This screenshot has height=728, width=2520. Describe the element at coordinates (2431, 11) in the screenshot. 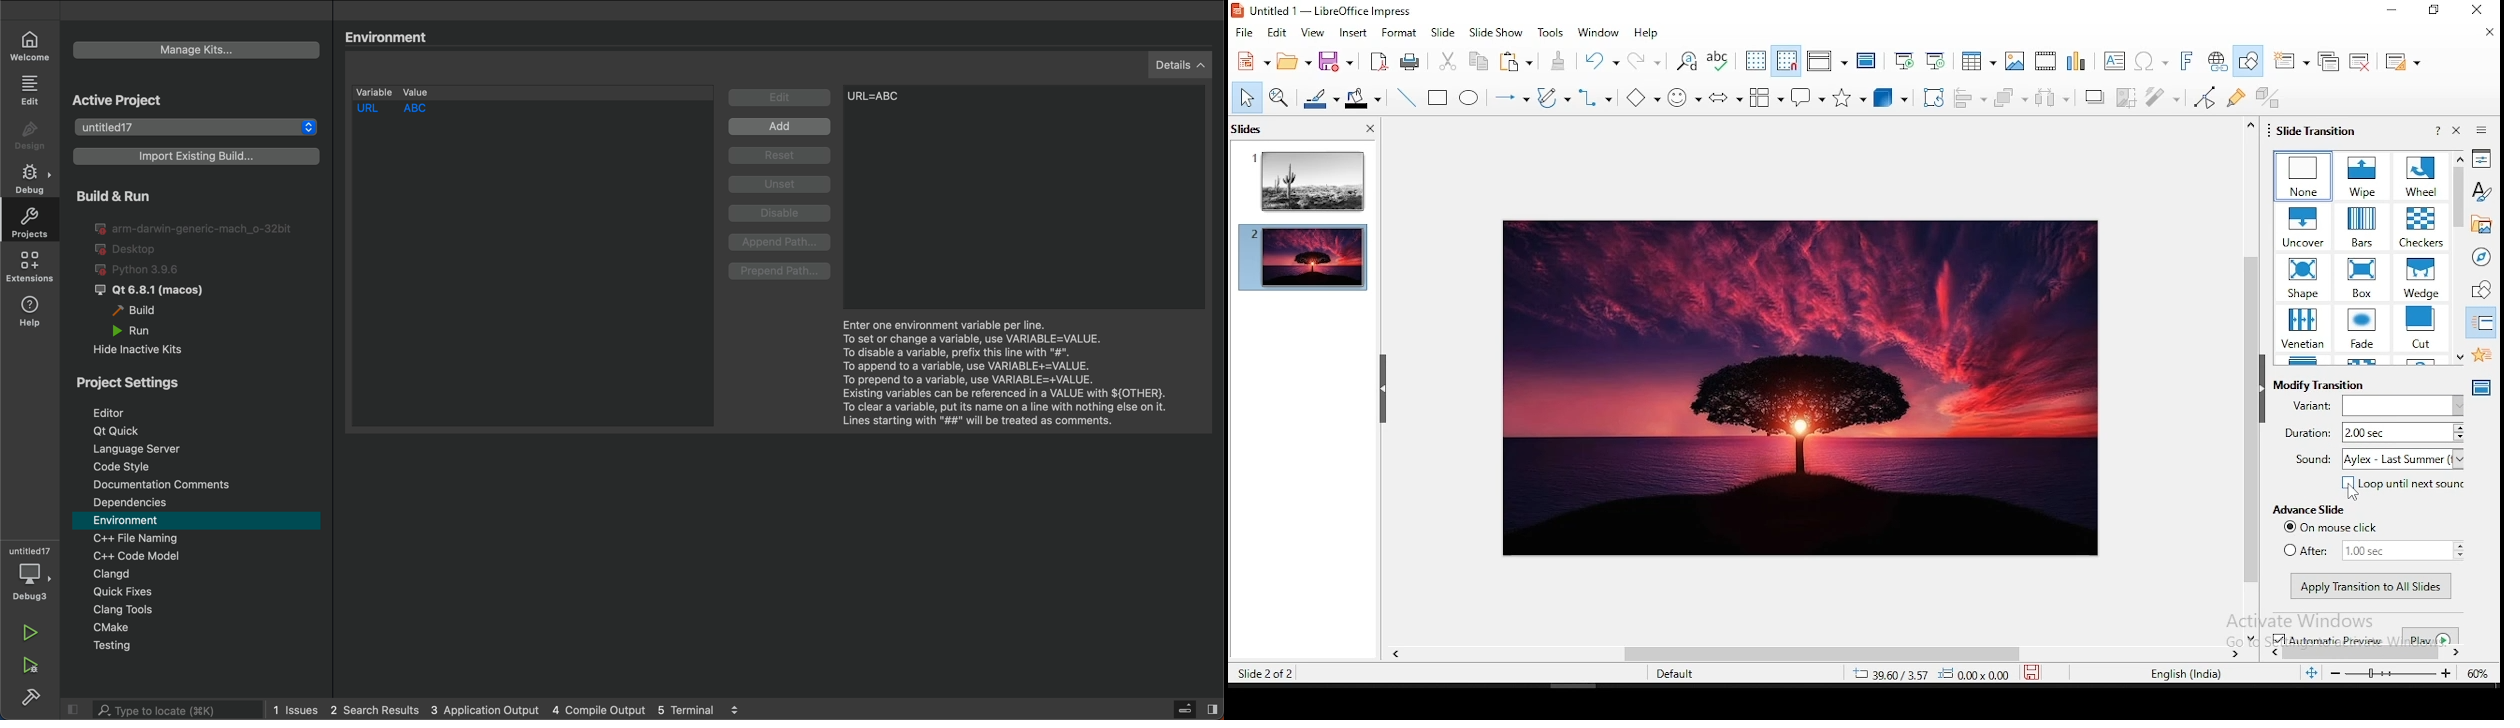

I see `restore` at that location.